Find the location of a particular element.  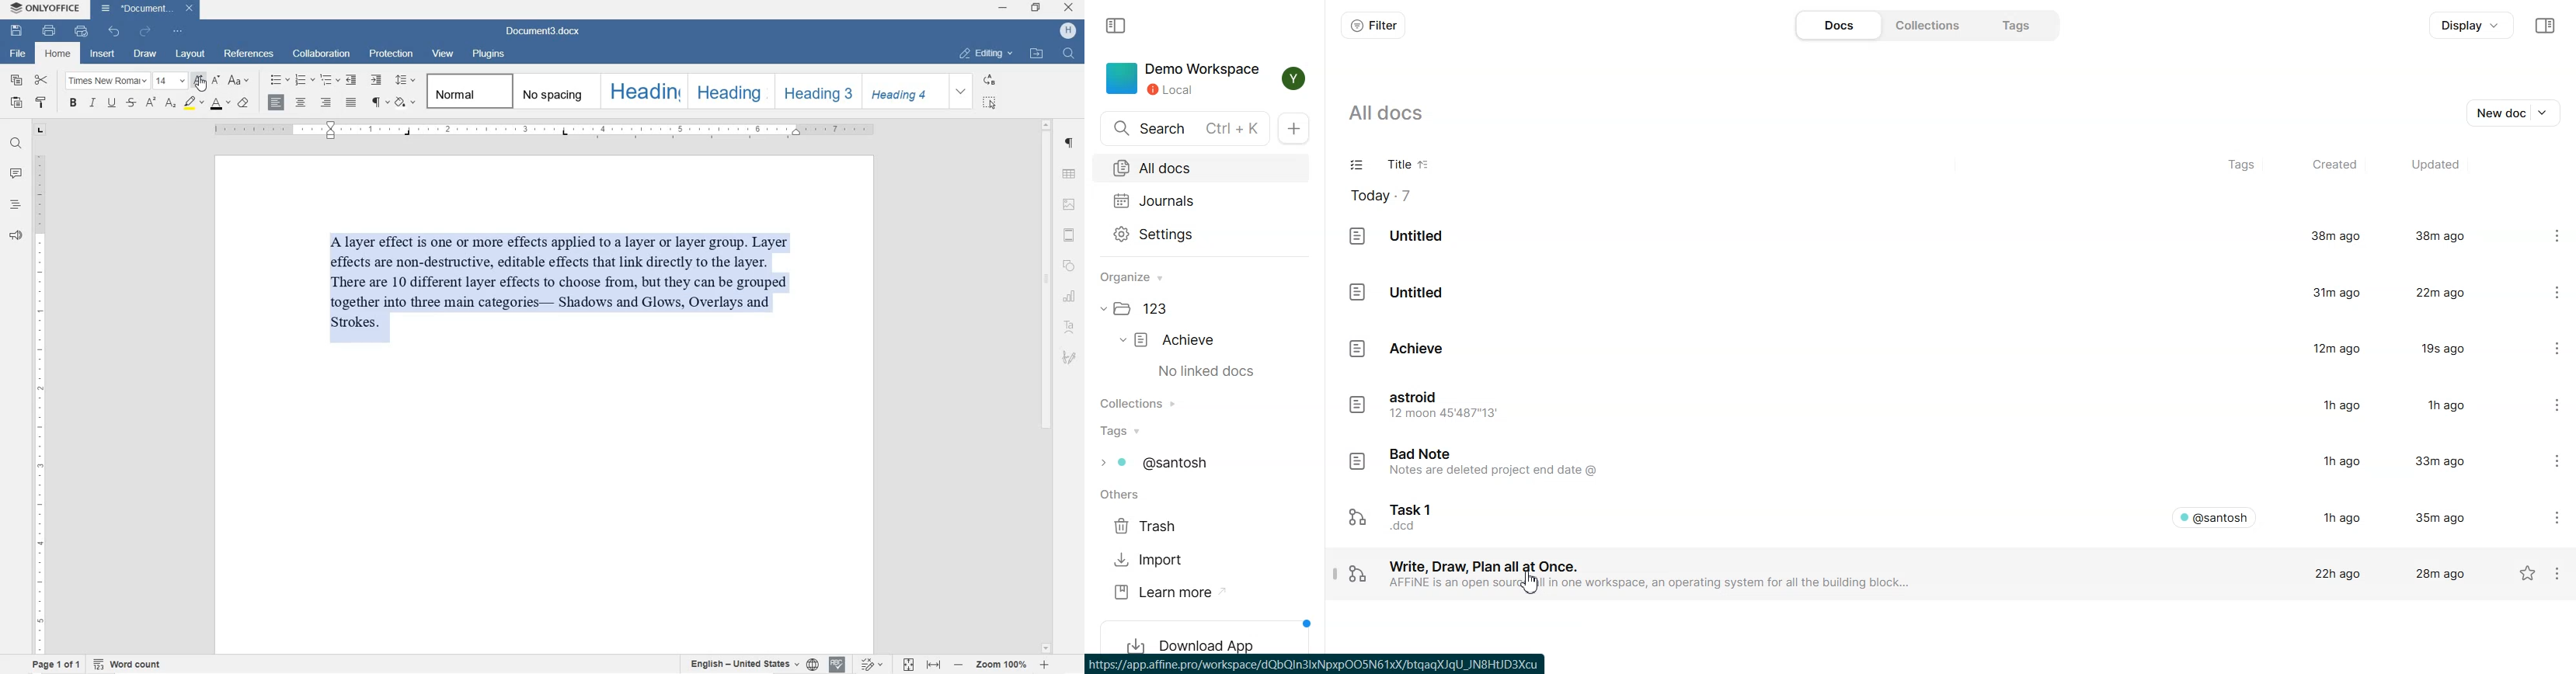

Doc File is located at coordinates (1920, 237).